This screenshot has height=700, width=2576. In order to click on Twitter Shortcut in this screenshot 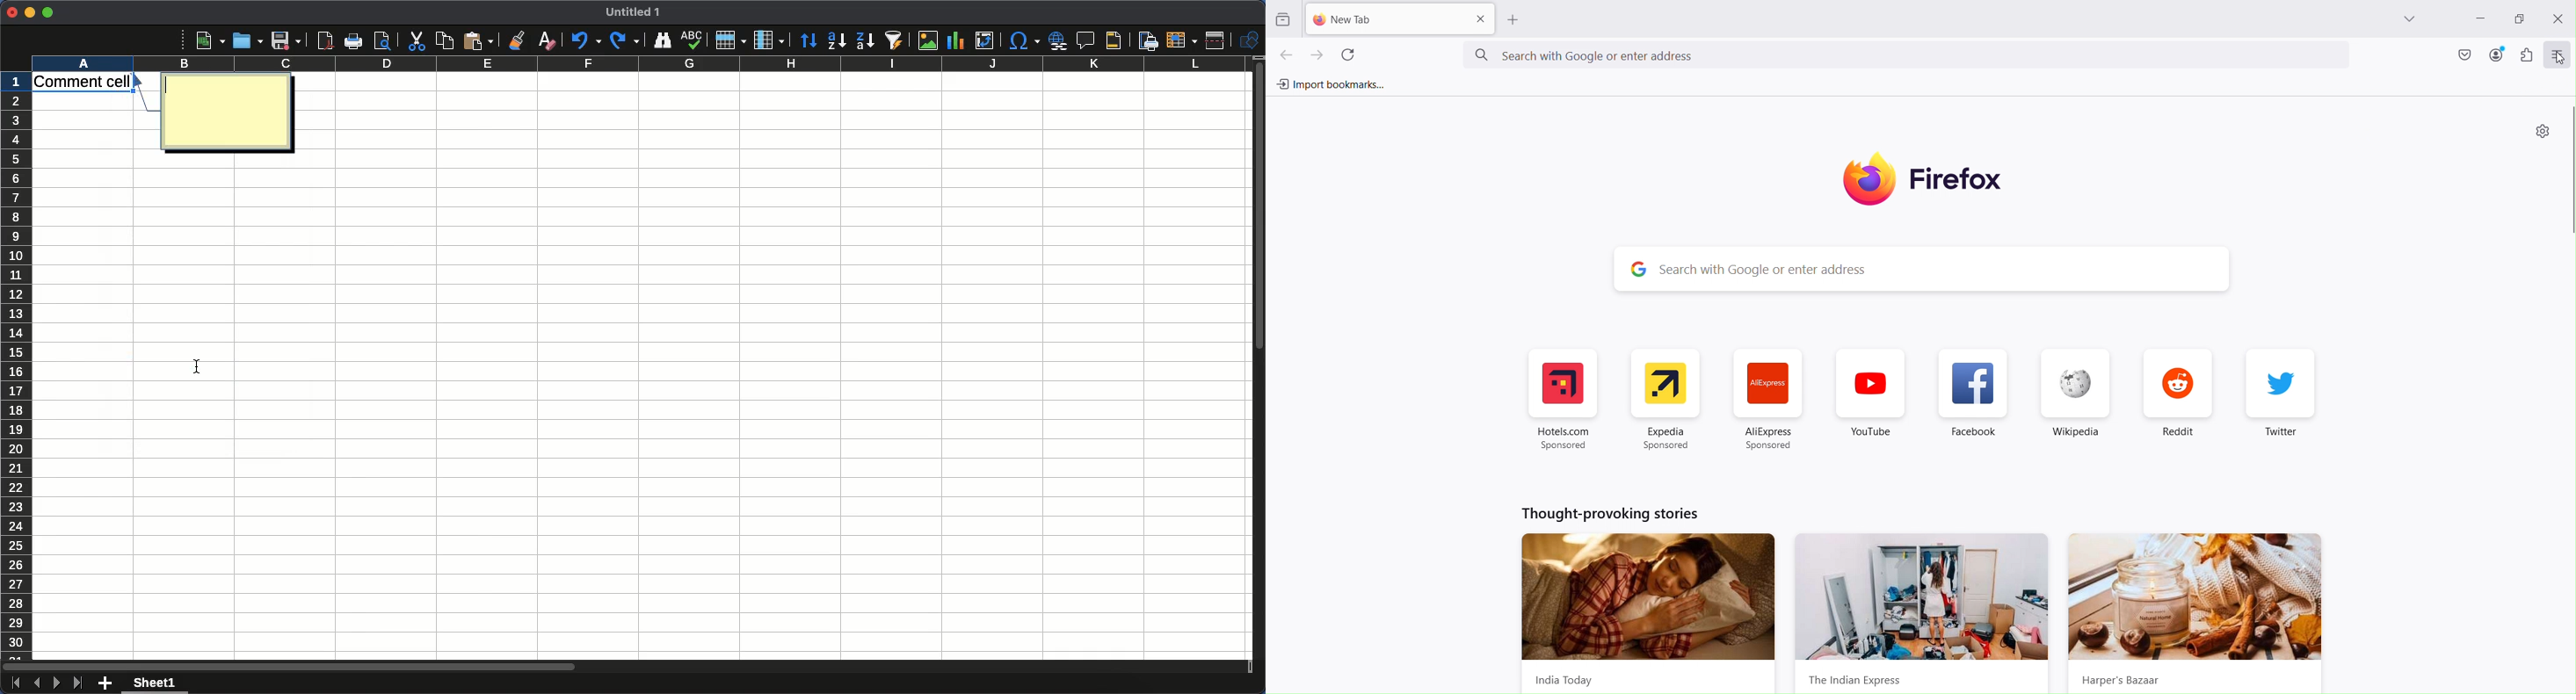, I will do `click(2280, 400)`.